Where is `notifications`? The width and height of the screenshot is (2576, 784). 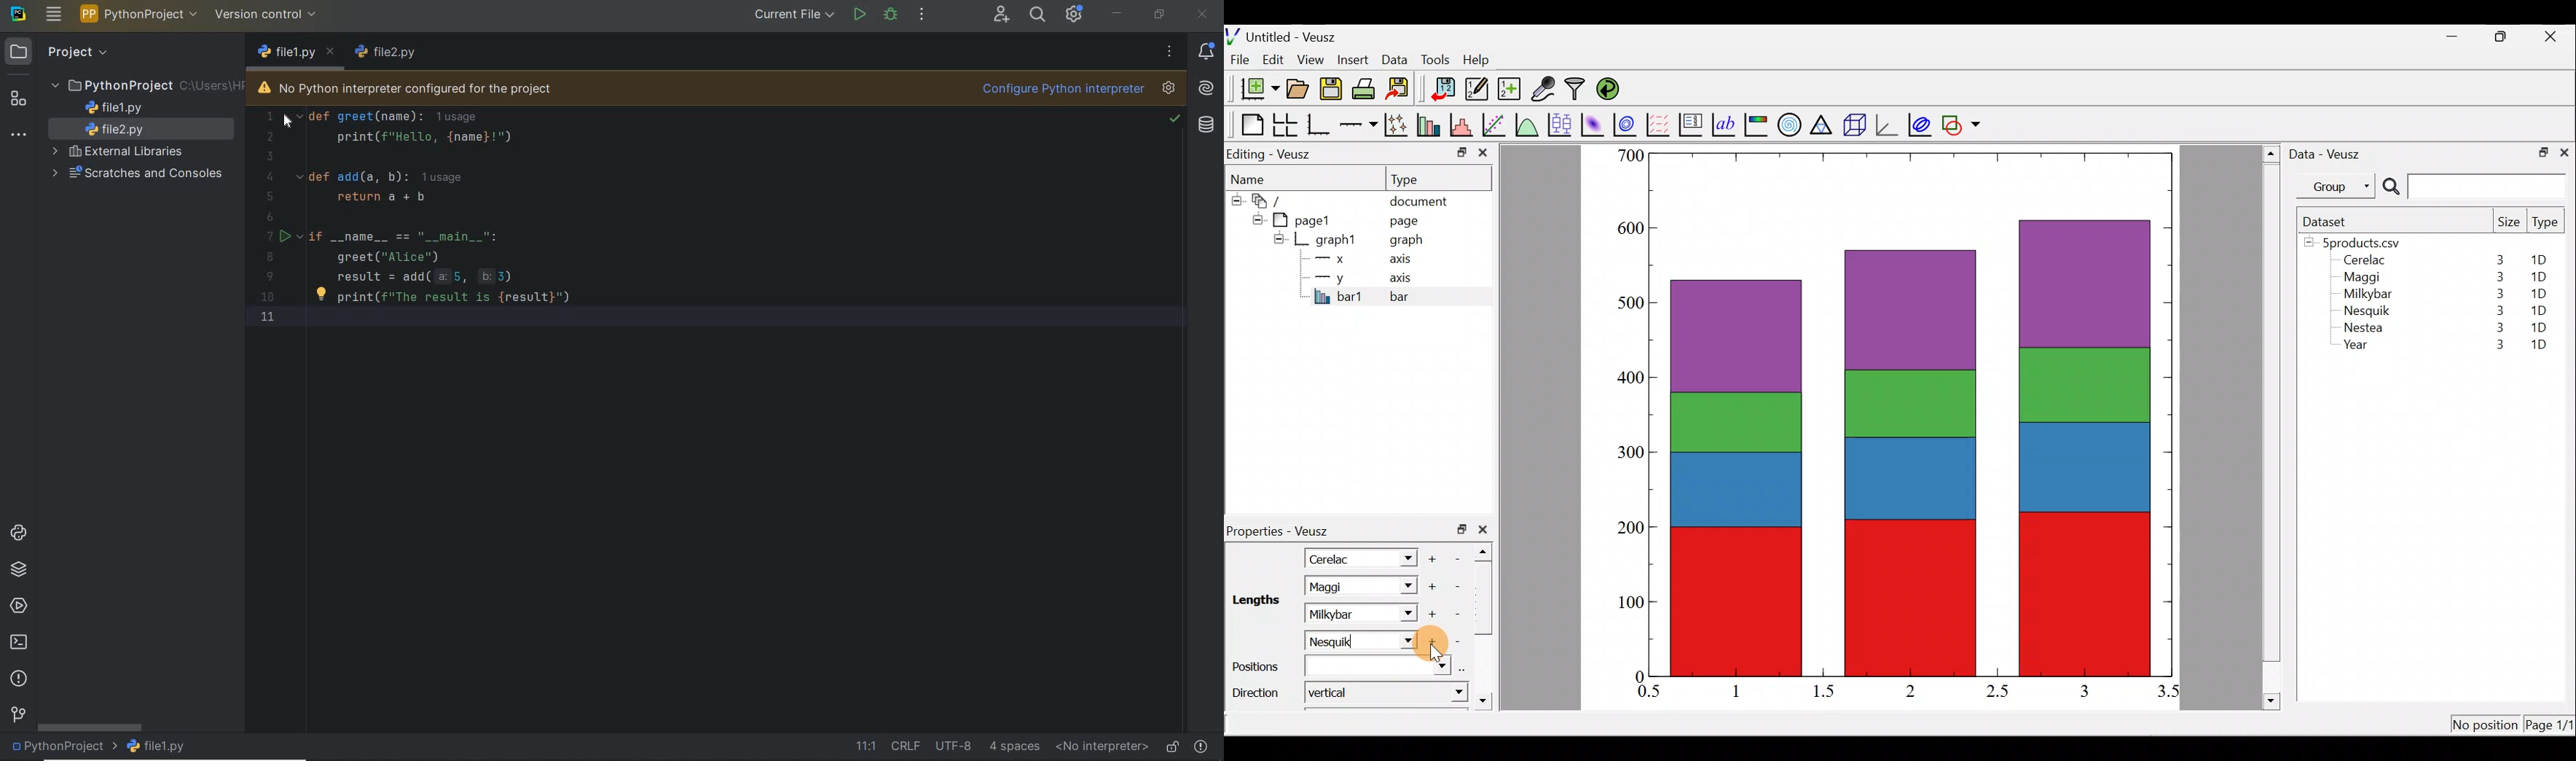 notifications is located at coordinates (1209, 51).